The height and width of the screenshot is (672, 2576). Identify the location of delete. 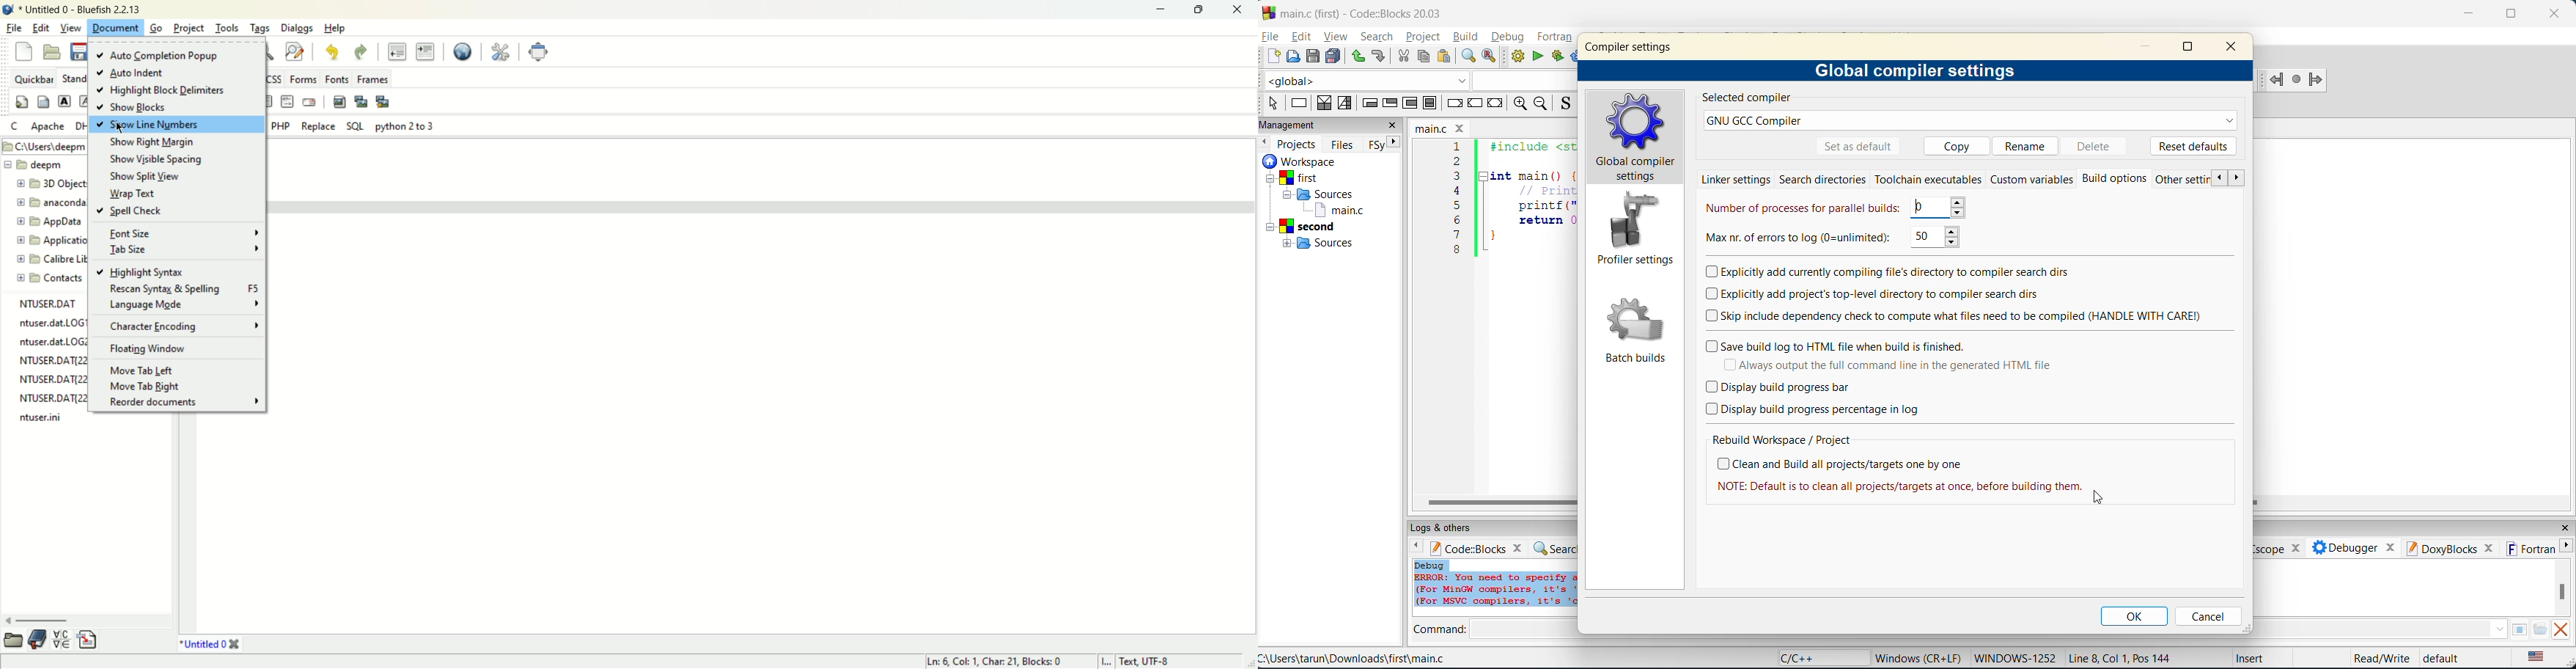
(2100, 145).